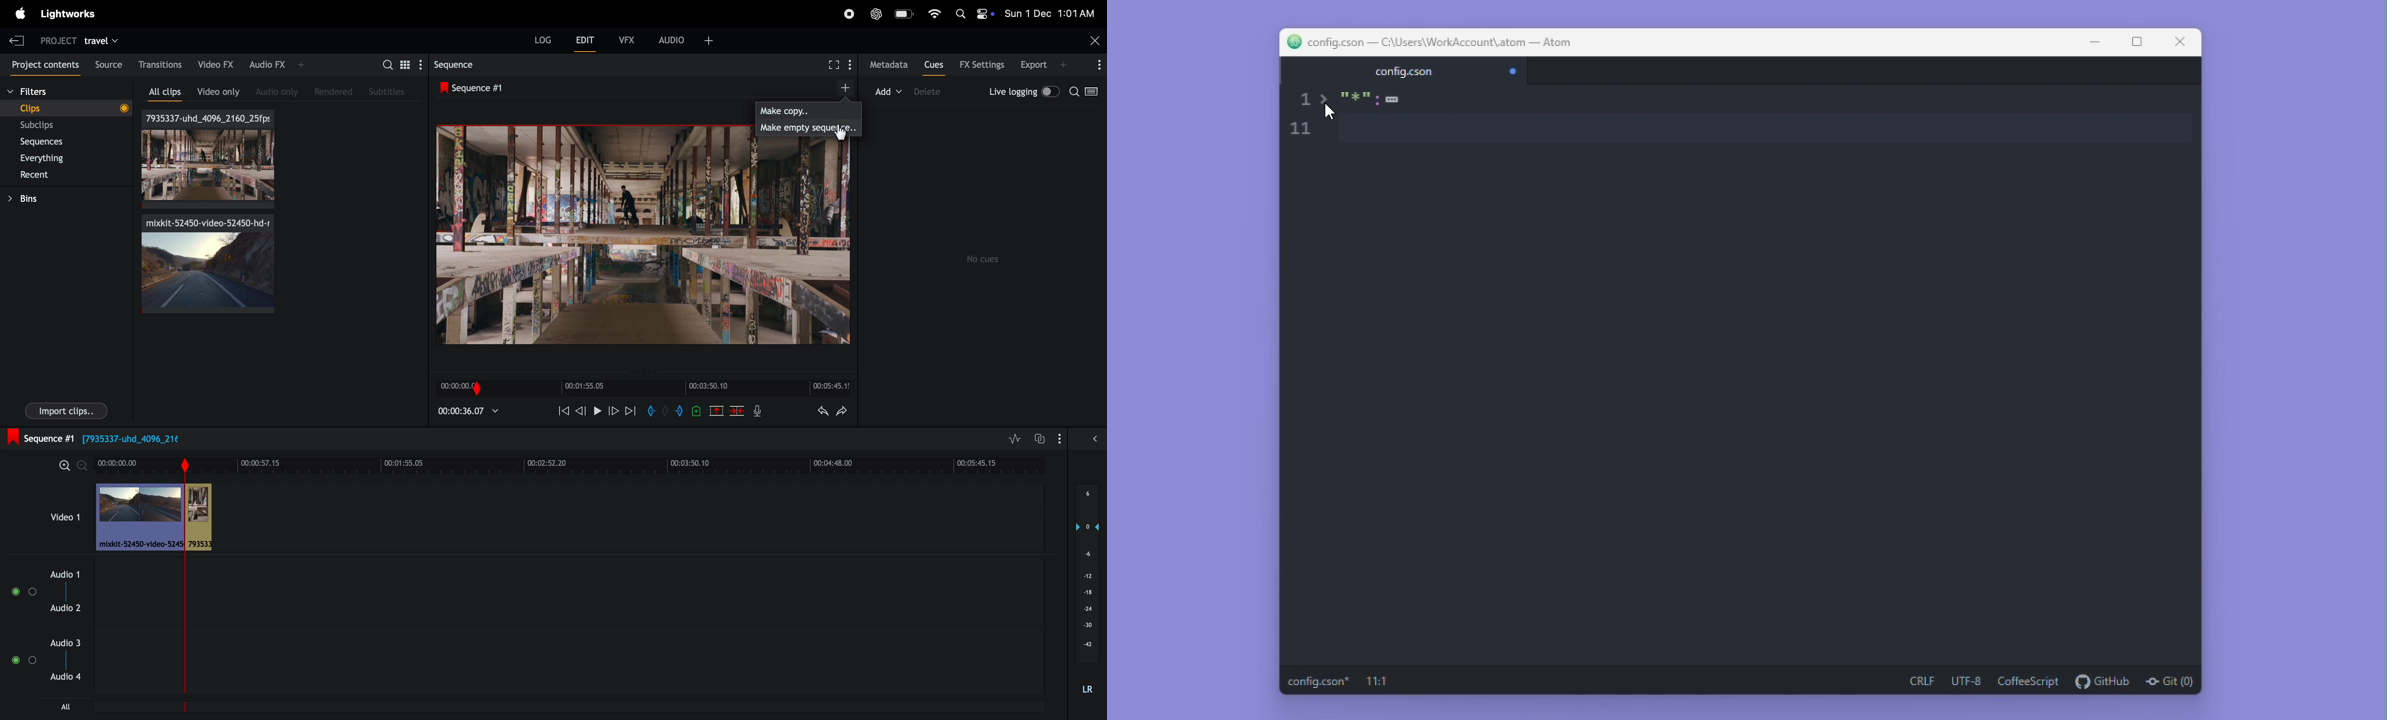 This screenshot has width=2408, height=728. What do you see at coordinates (1095, 439) in the screenshot?
I see `show hide full video mix` at bounding box center [1095, 439].